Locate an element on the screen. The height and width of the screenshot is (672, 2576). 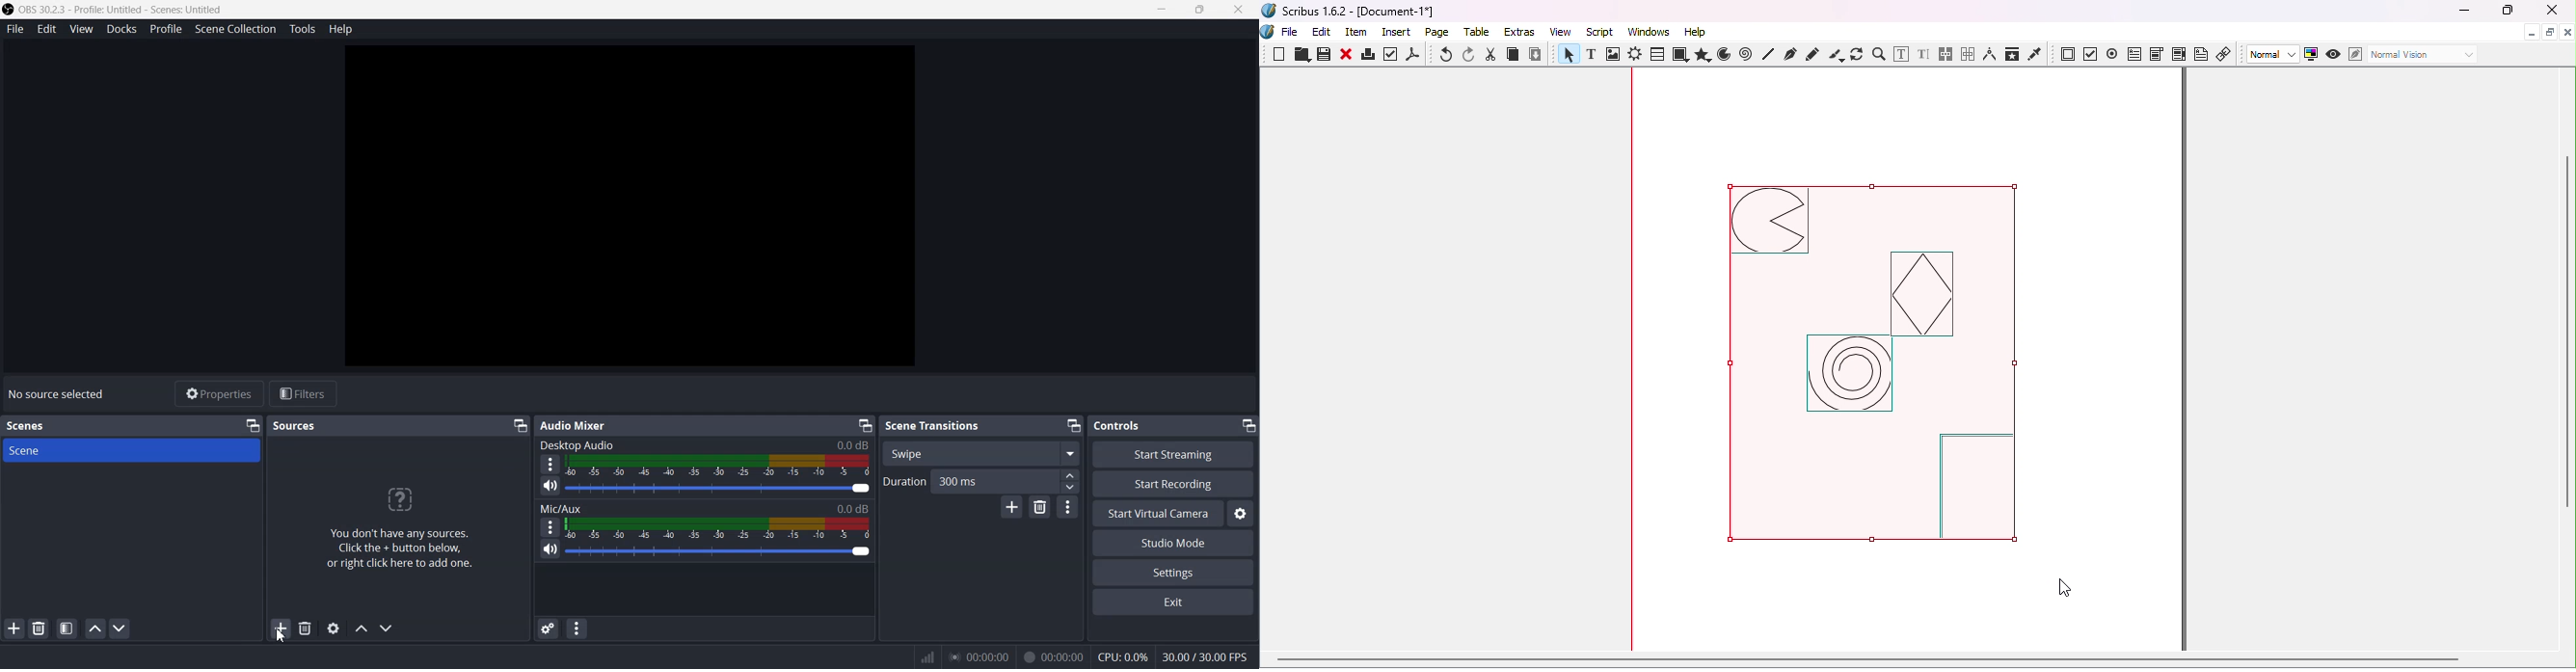
Volume Indicator is located at coordinates (719, 466).